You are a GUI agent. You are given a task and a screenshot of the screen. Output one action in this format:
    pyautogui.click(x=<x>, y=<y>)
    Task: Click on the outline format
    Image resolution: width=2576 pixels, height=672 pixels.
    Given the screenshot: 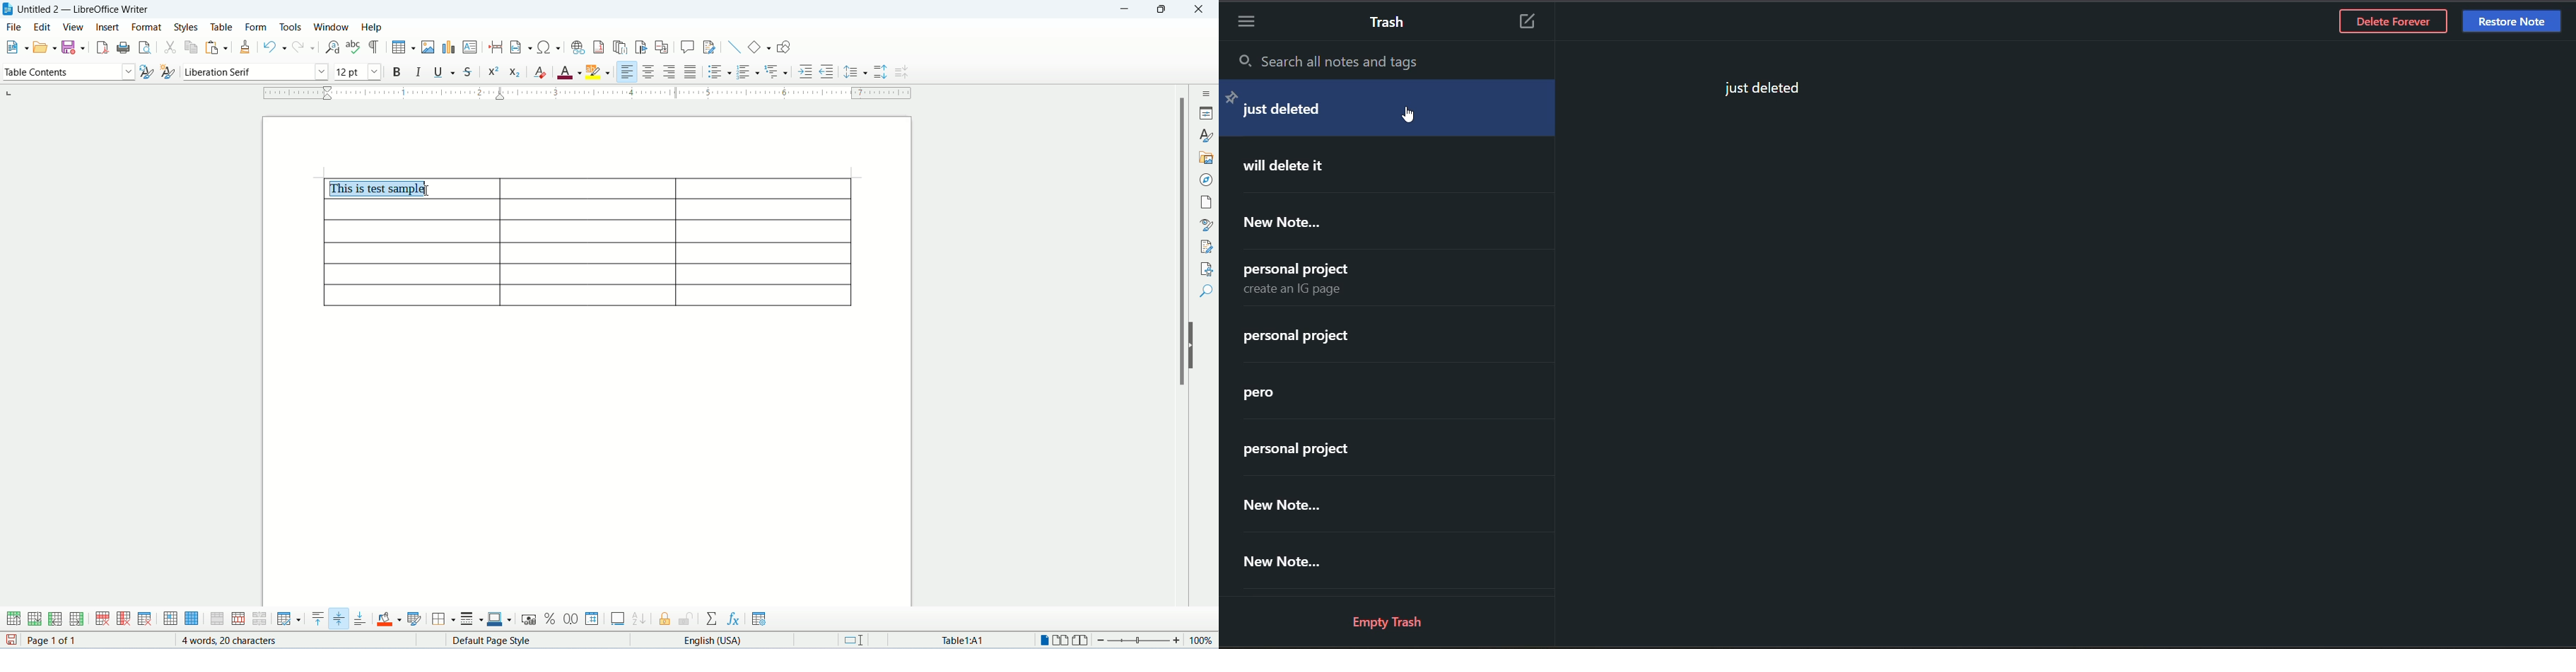 What is the action you would take?
    pyautogui.click(x=778, y=72)
    